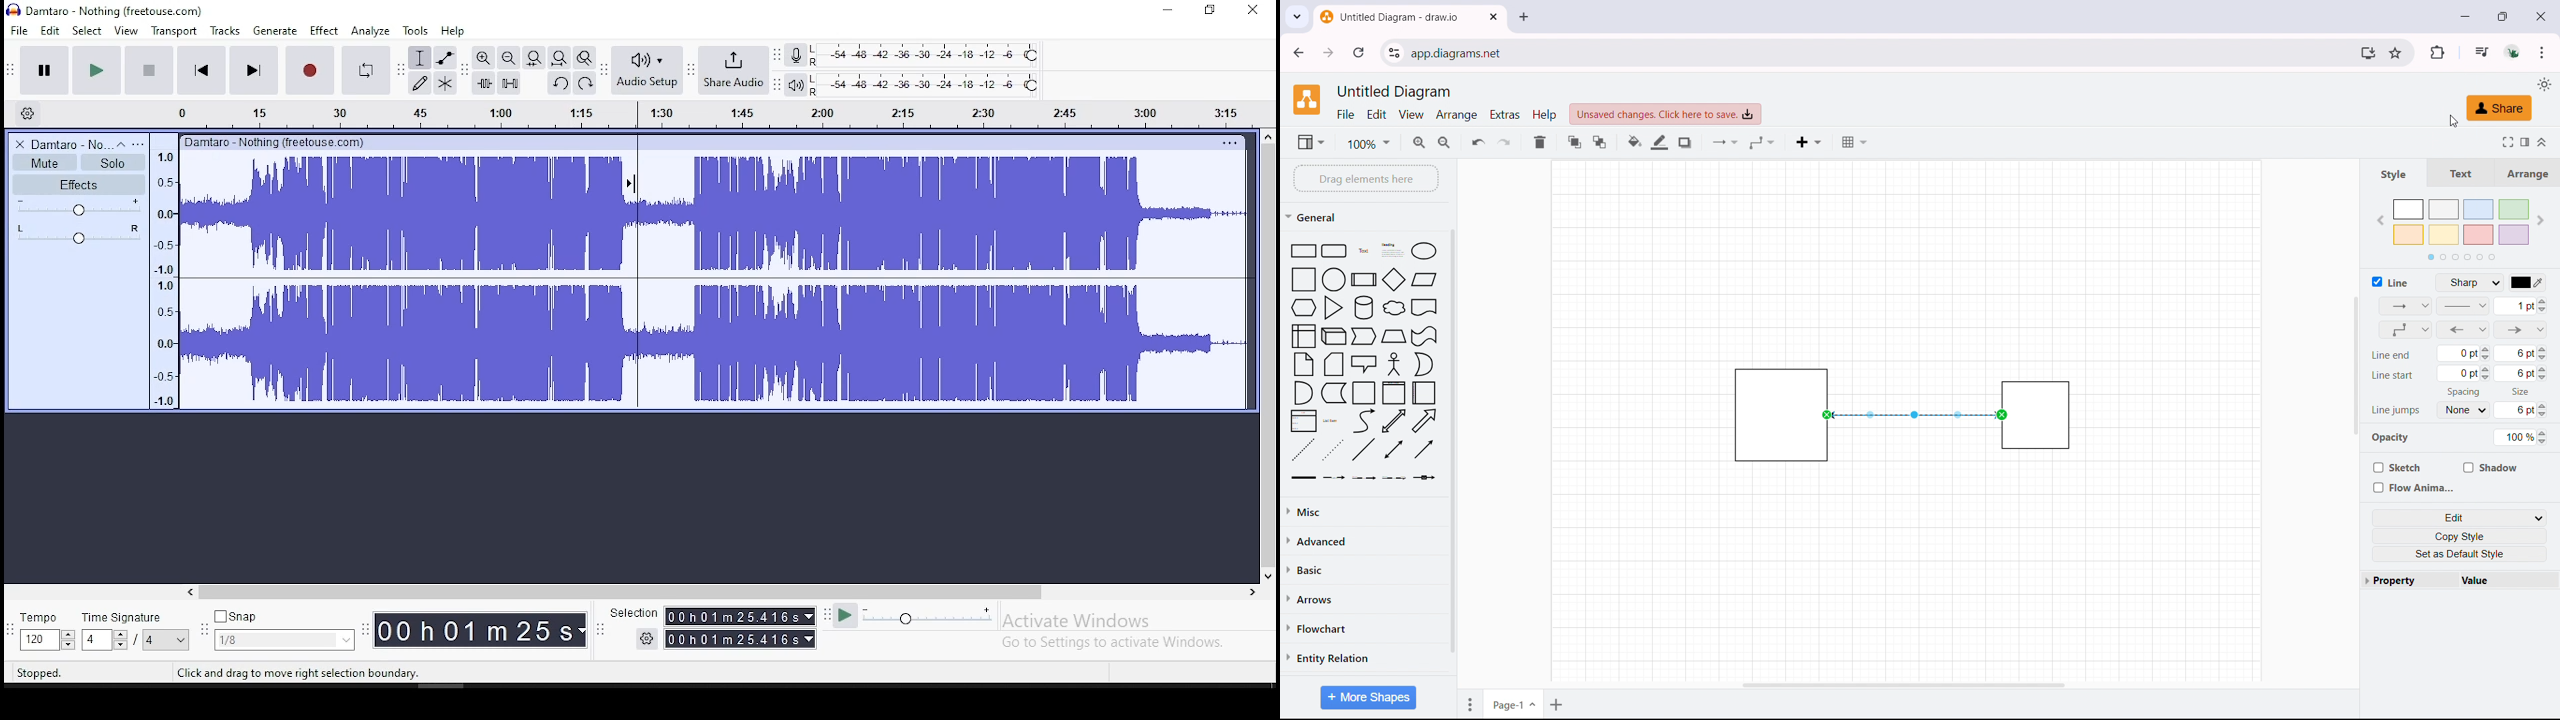  What do you see at coordinates (634, 612) in the screenshot?
I see `selection` at bounding box center [634, 612].